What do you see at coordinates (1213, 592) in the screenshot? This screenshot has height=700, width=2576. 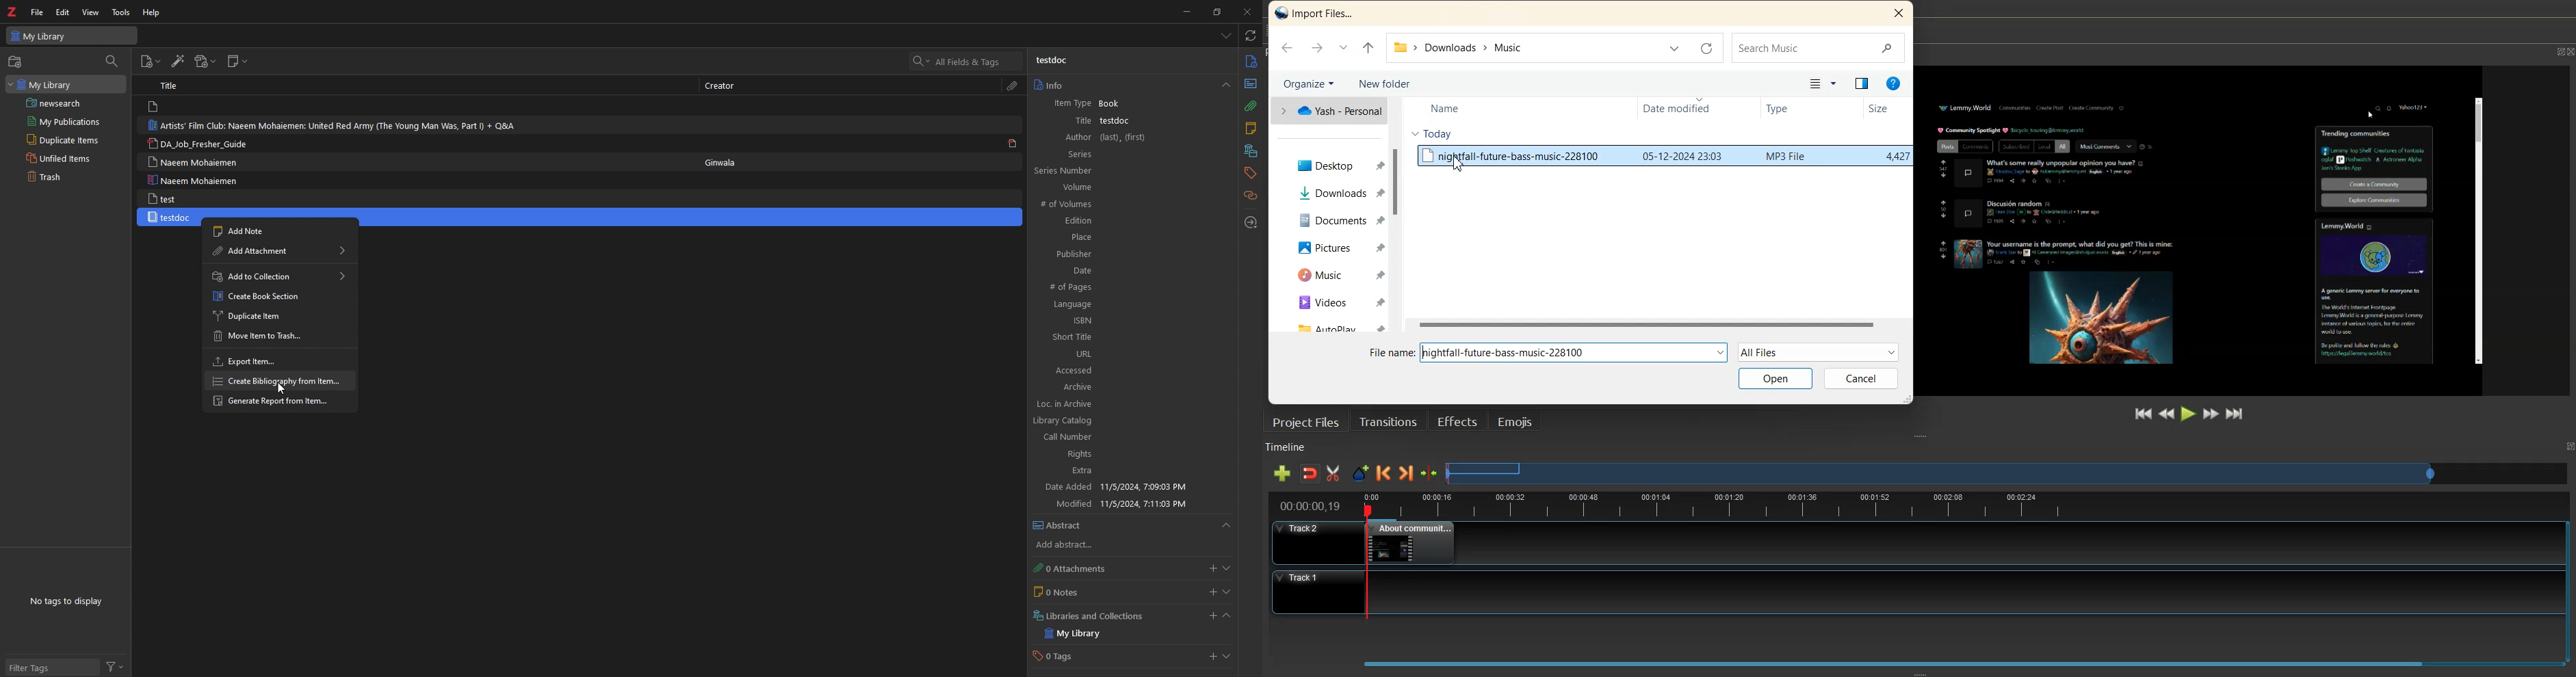 I see `add notes` at bounding box center [1213, 592].